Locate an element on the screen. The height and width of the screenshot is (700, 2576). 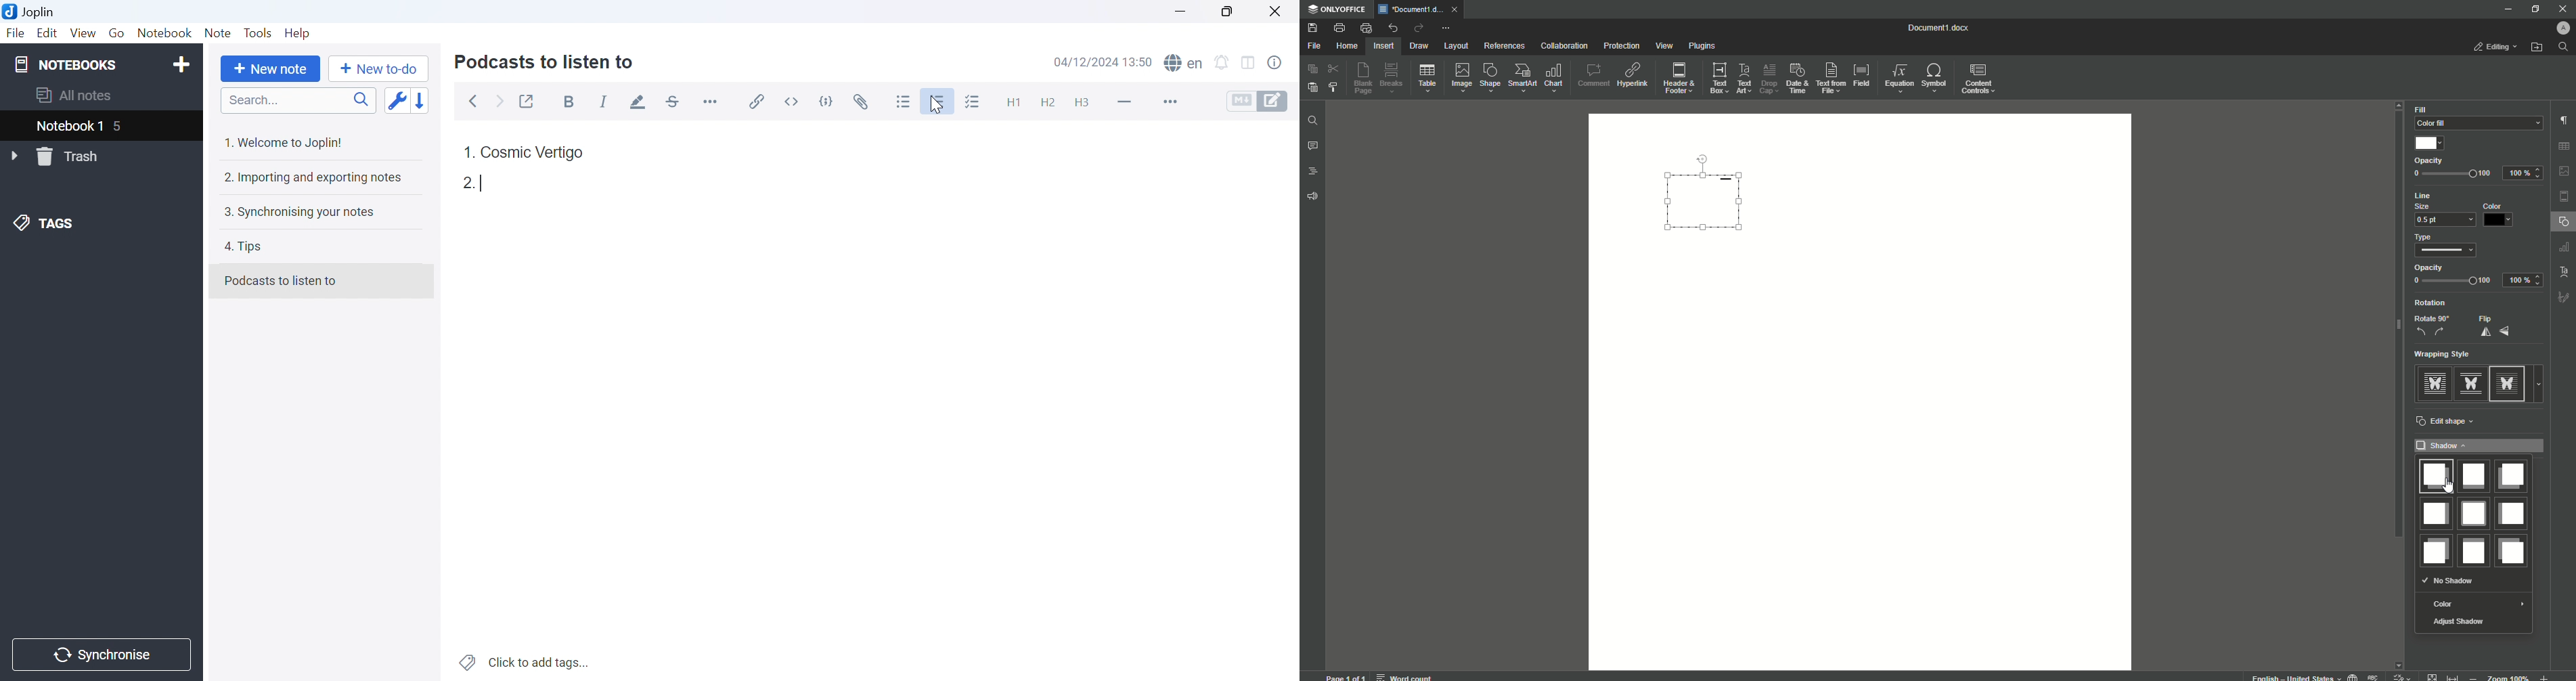
close is located at coordinates (1458, 9).